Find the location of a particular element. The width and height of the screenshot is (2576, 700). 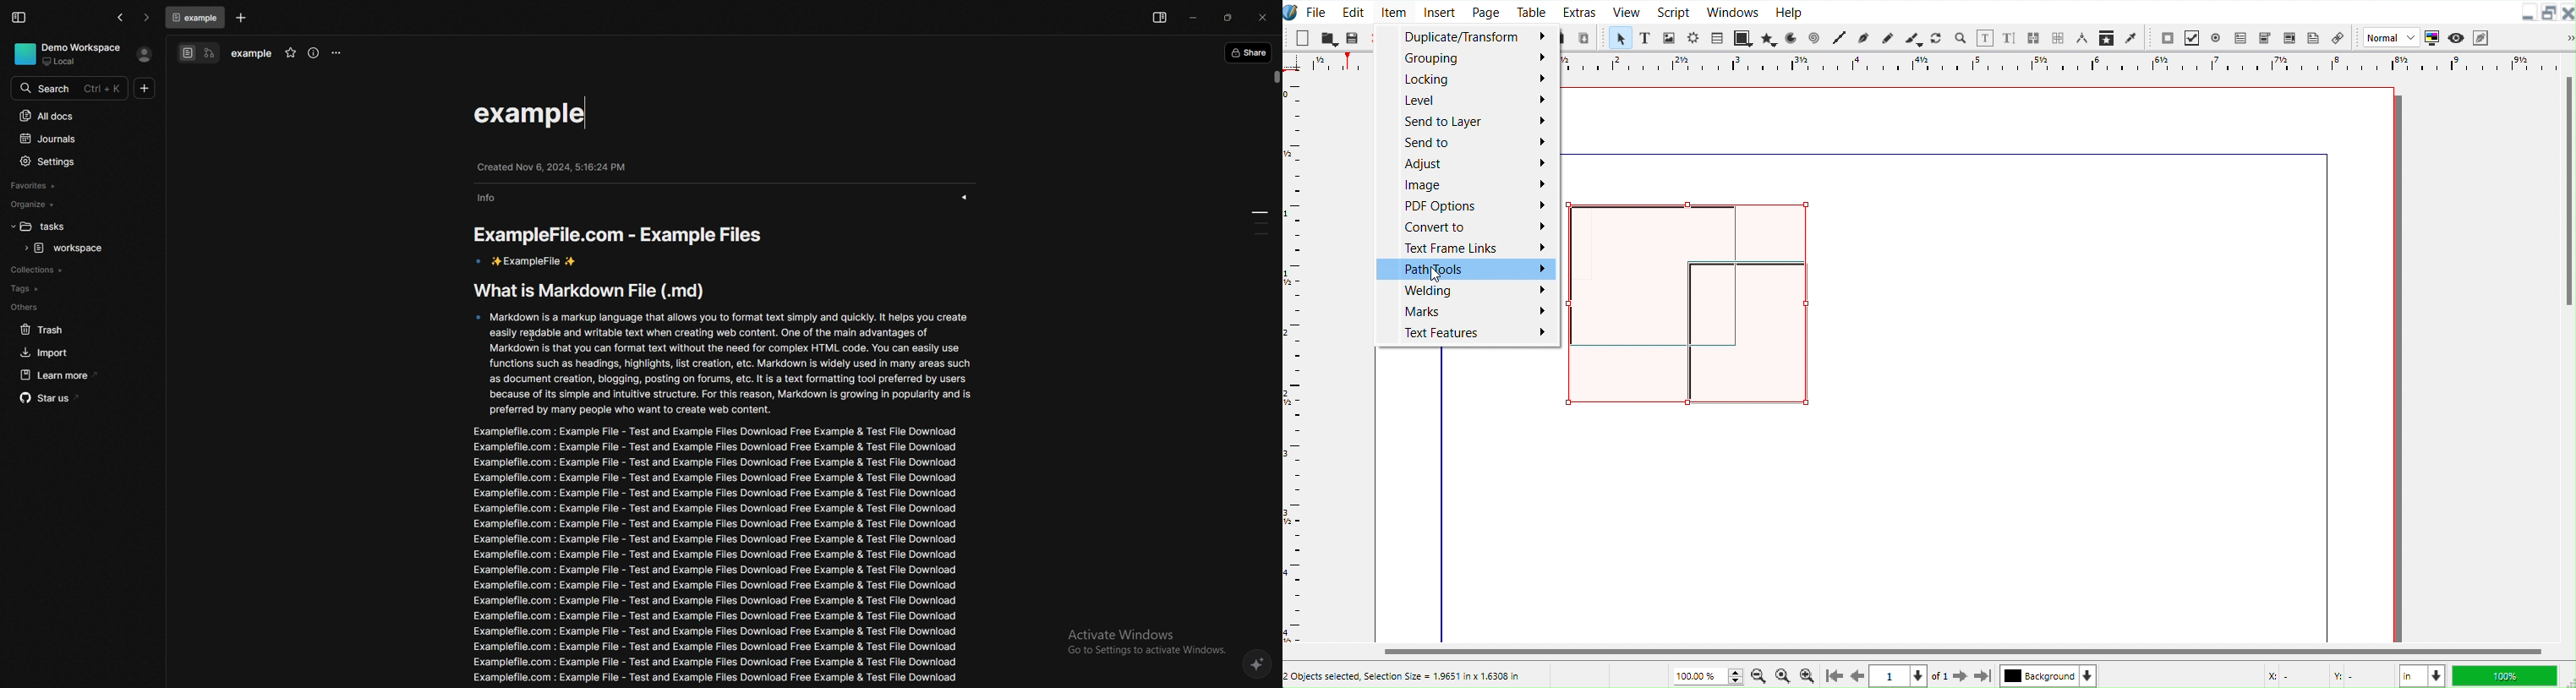

Open is located at coordinates (1330, 37).